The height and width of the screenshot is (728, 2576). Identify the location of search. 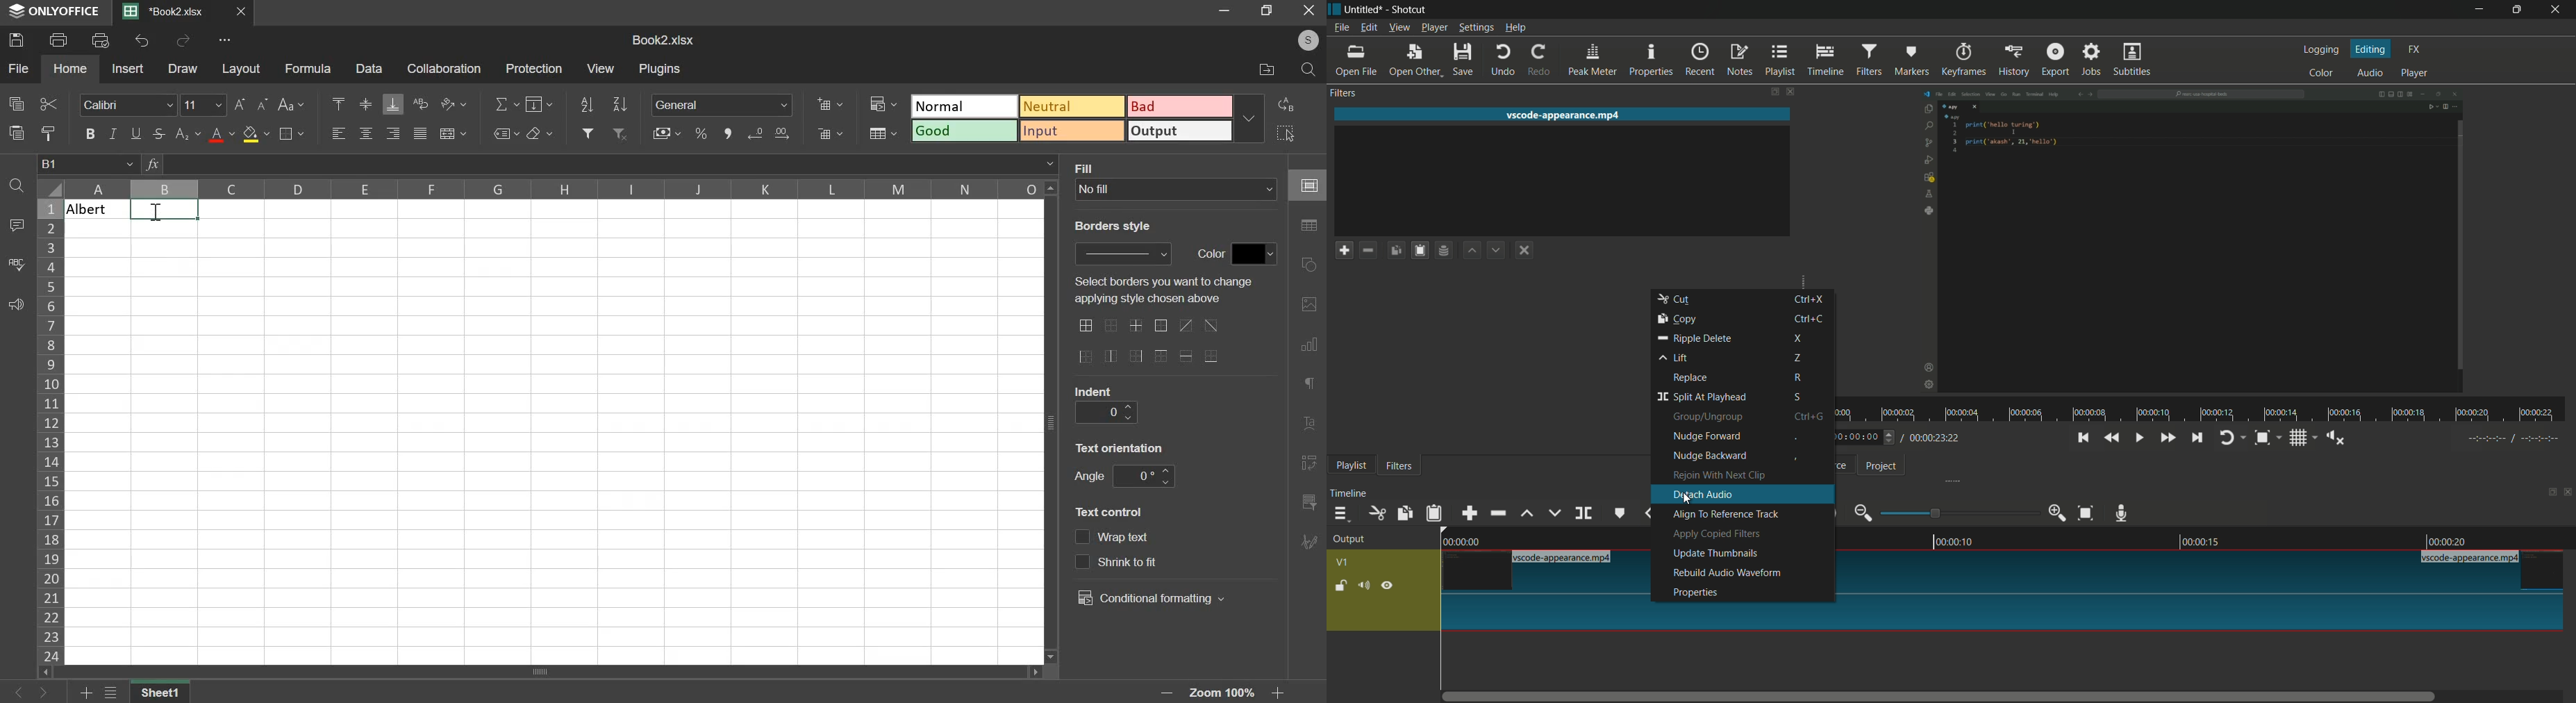
(1305, 68).